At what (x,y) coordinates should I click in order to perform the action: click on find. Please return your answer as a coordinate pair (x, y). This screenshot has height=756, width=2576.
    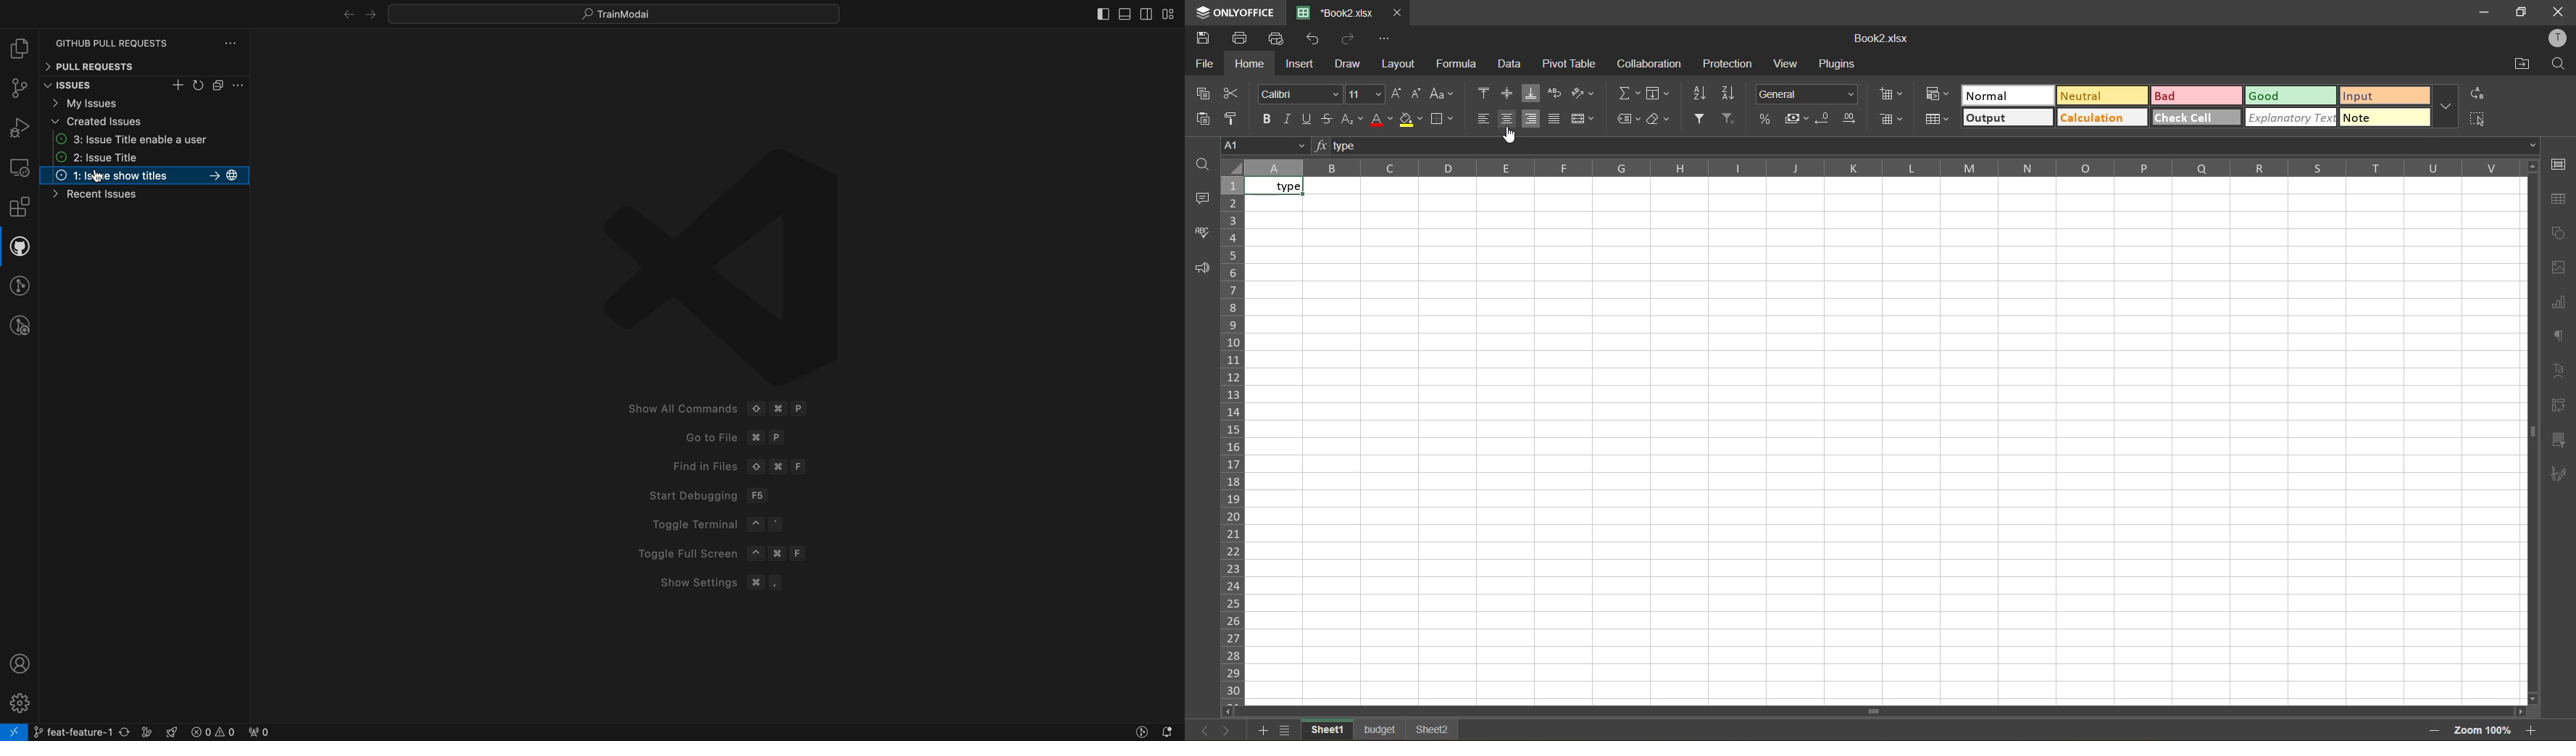
    Looking at the image, I should click on (2559, 67).